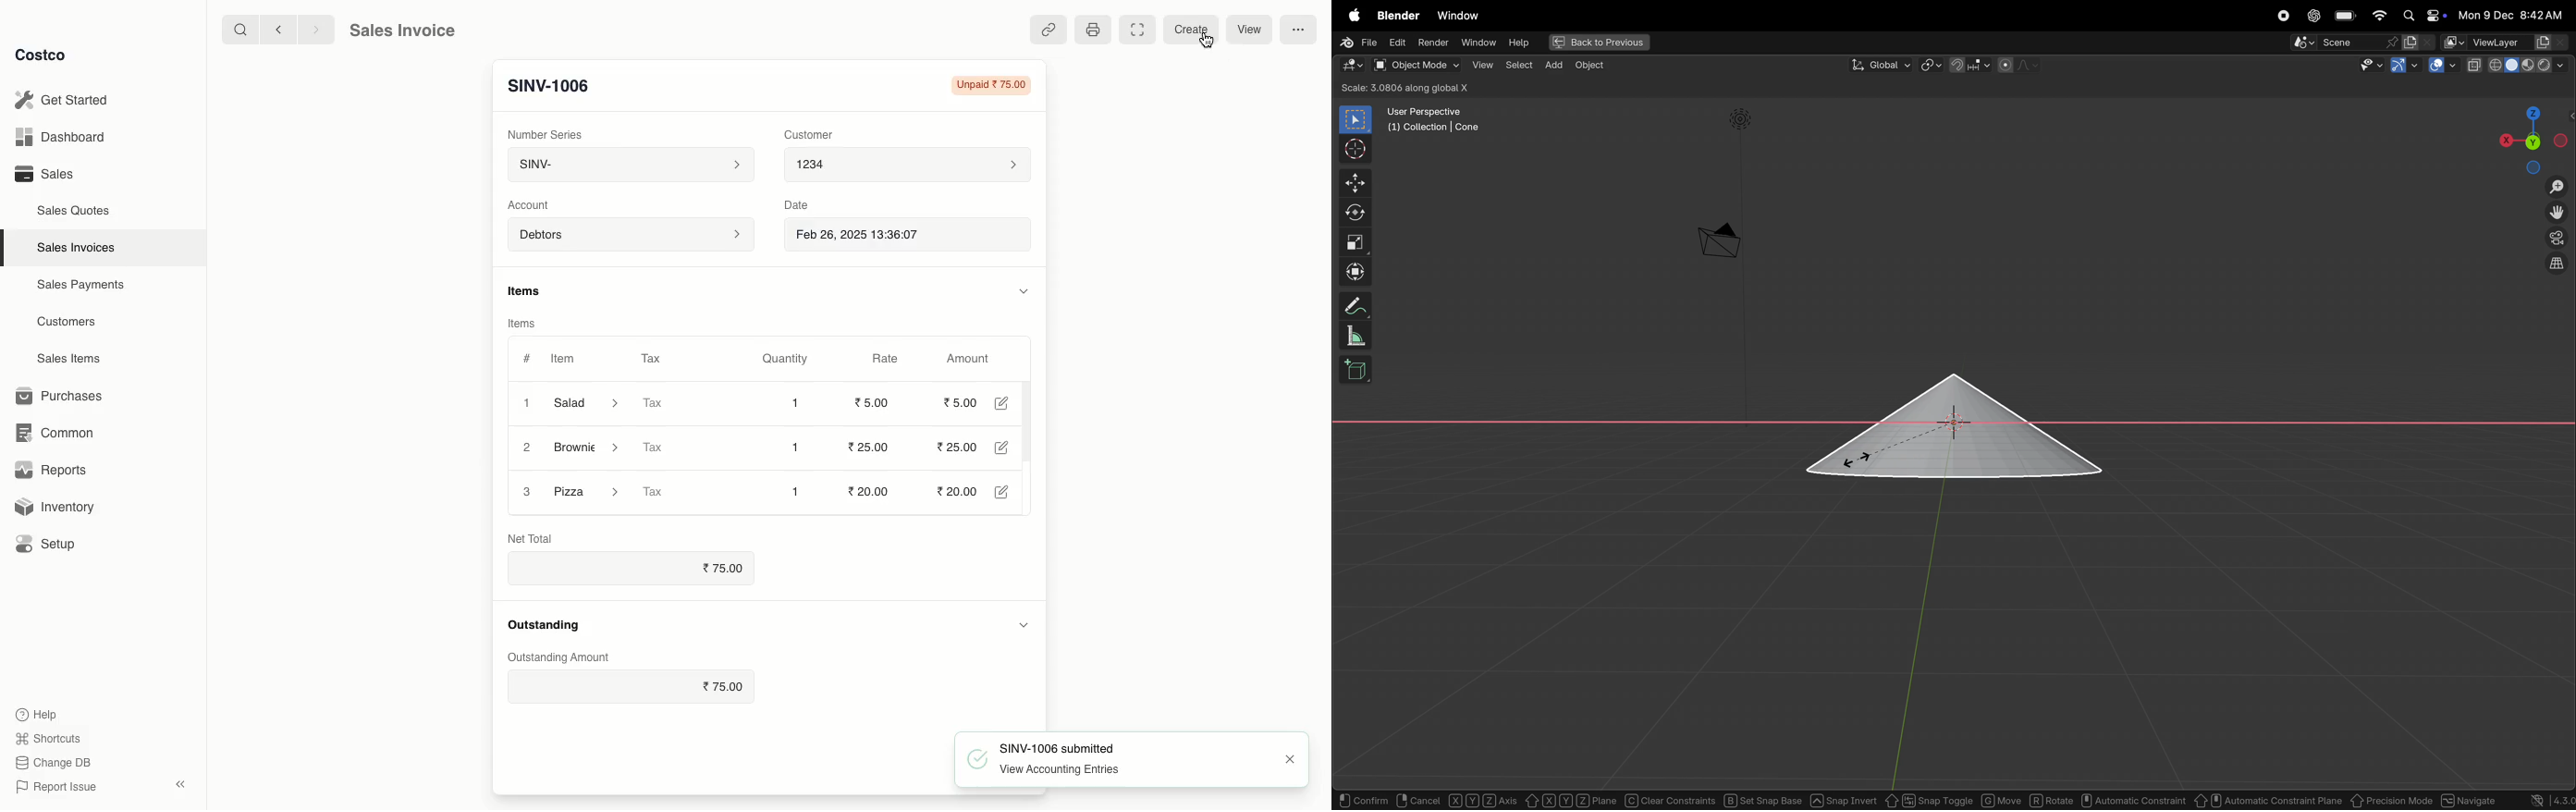 This screenshot has width=2576, height=812. I want to click on Salad, so click(585, 403).